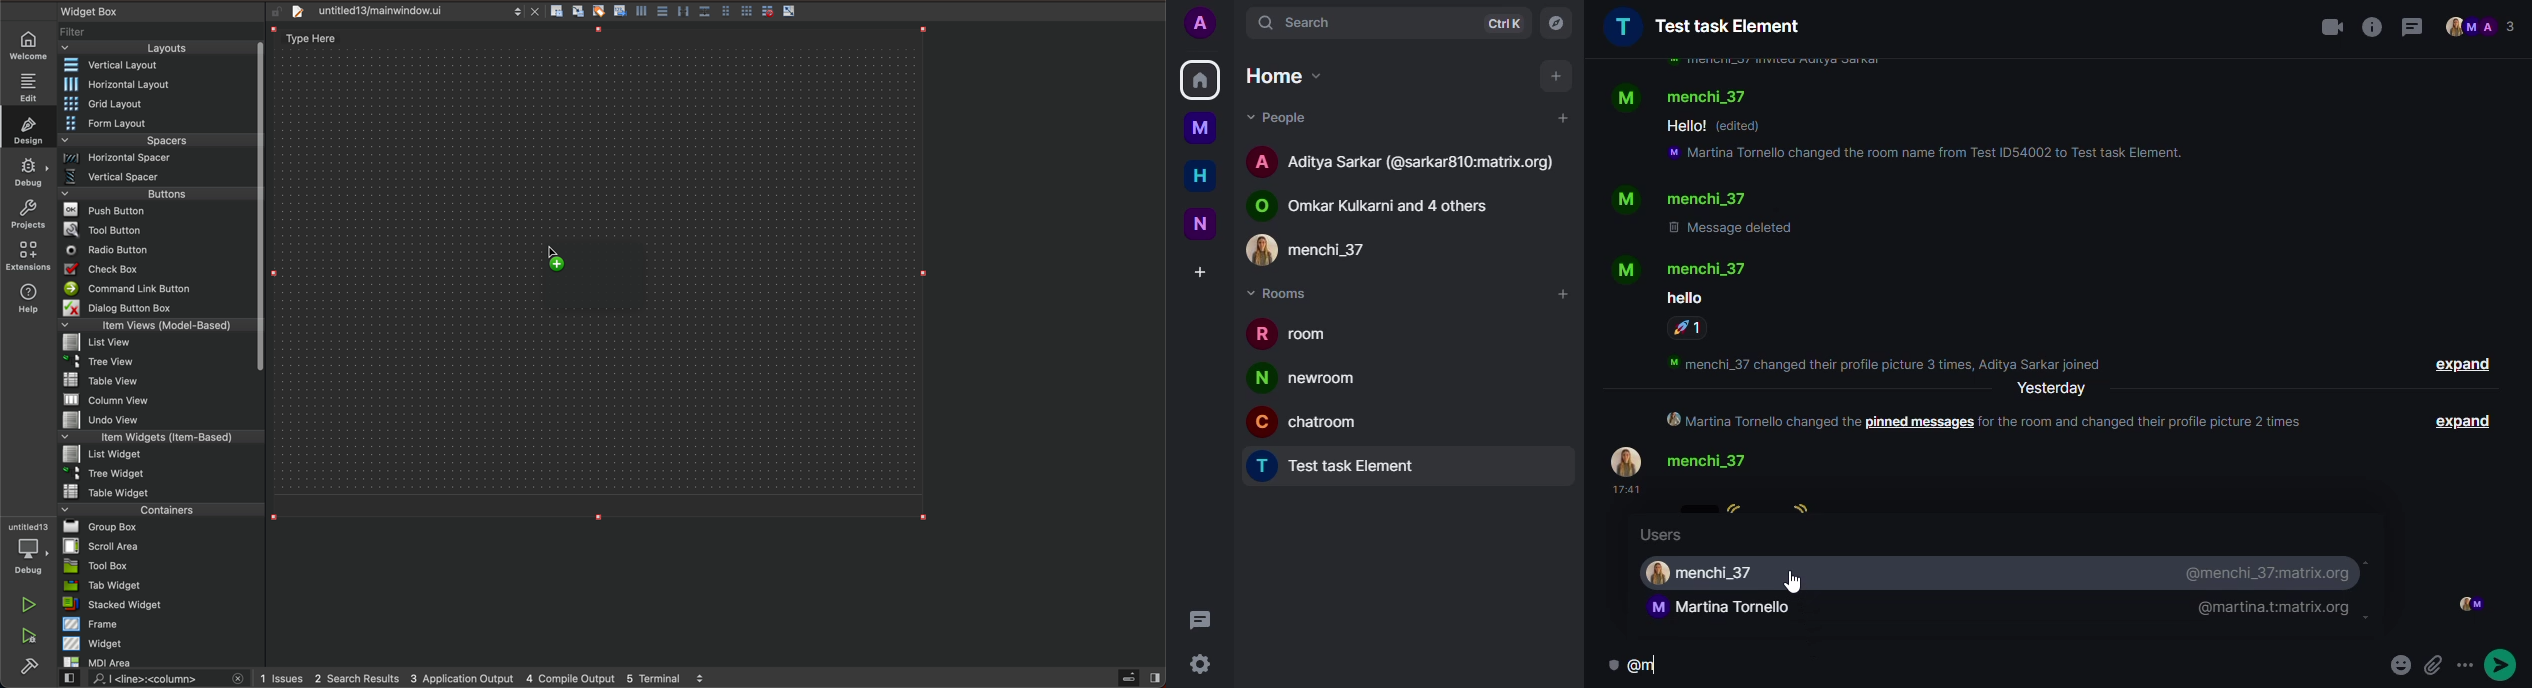  Describe the element at coordinates (1206, 622) in the screenshot. I see `threads` at that location.